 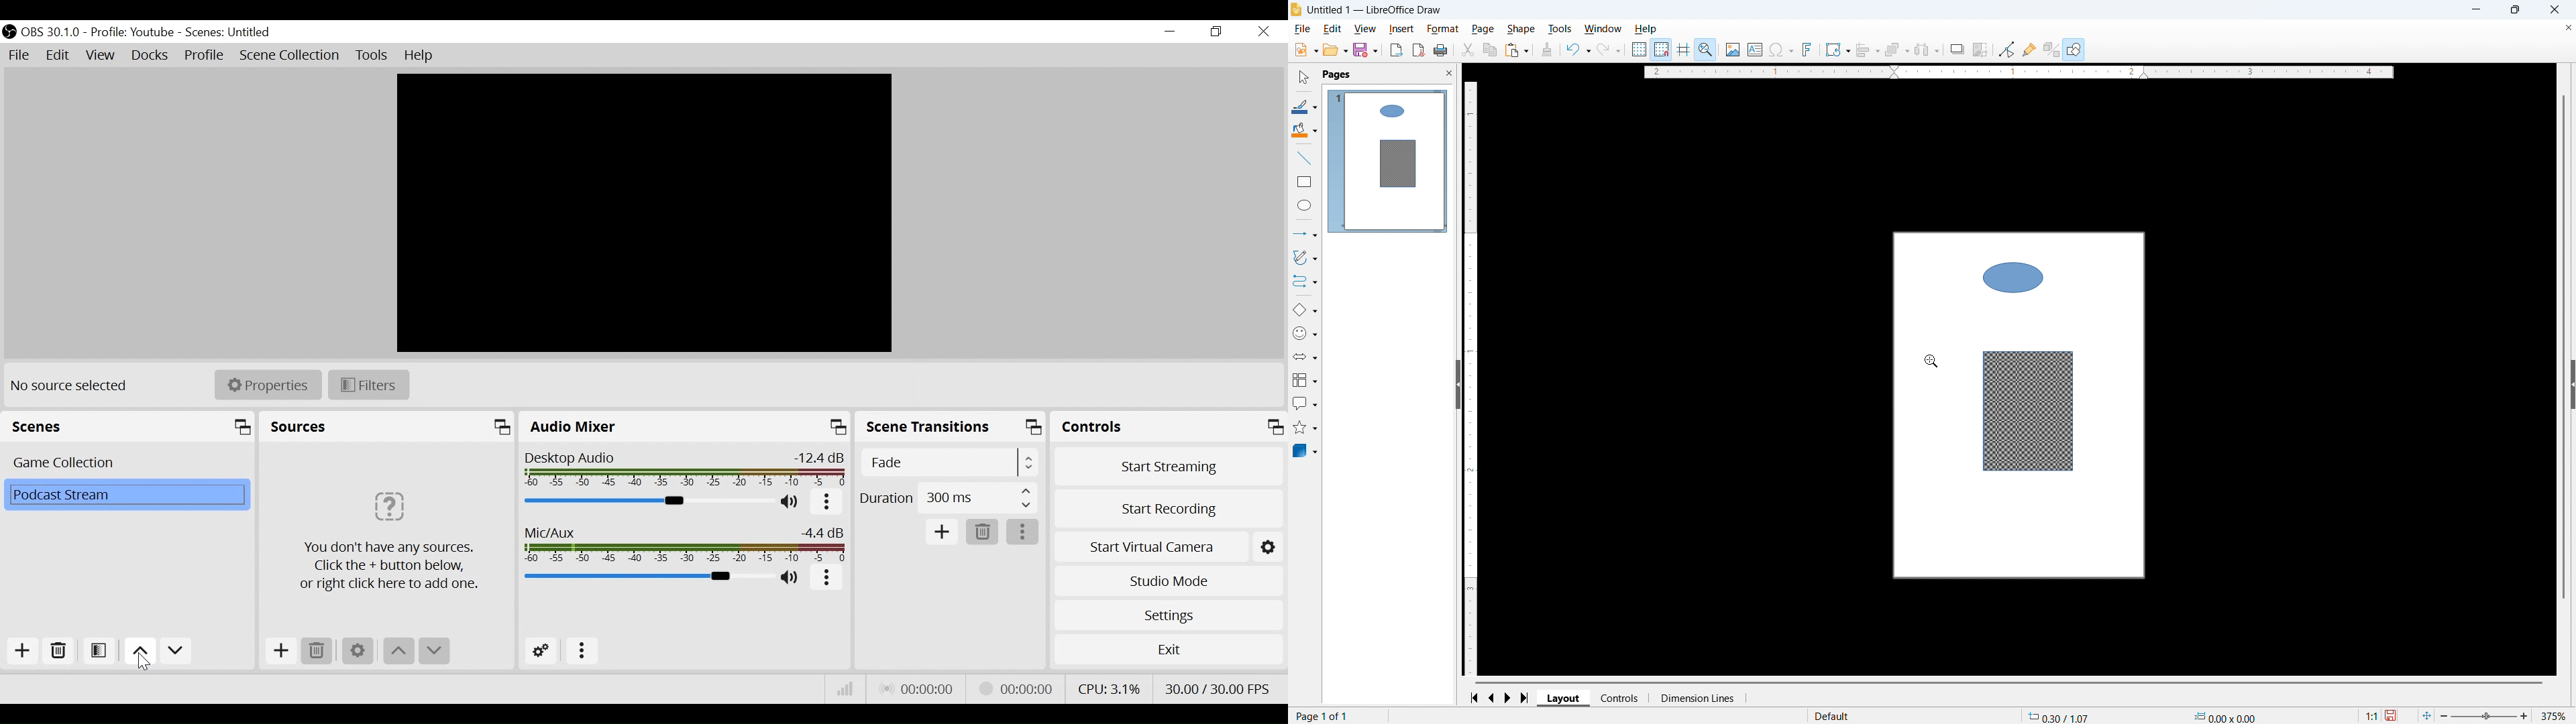 I want to click on Zoom slider , so click(x=2485, y=717).